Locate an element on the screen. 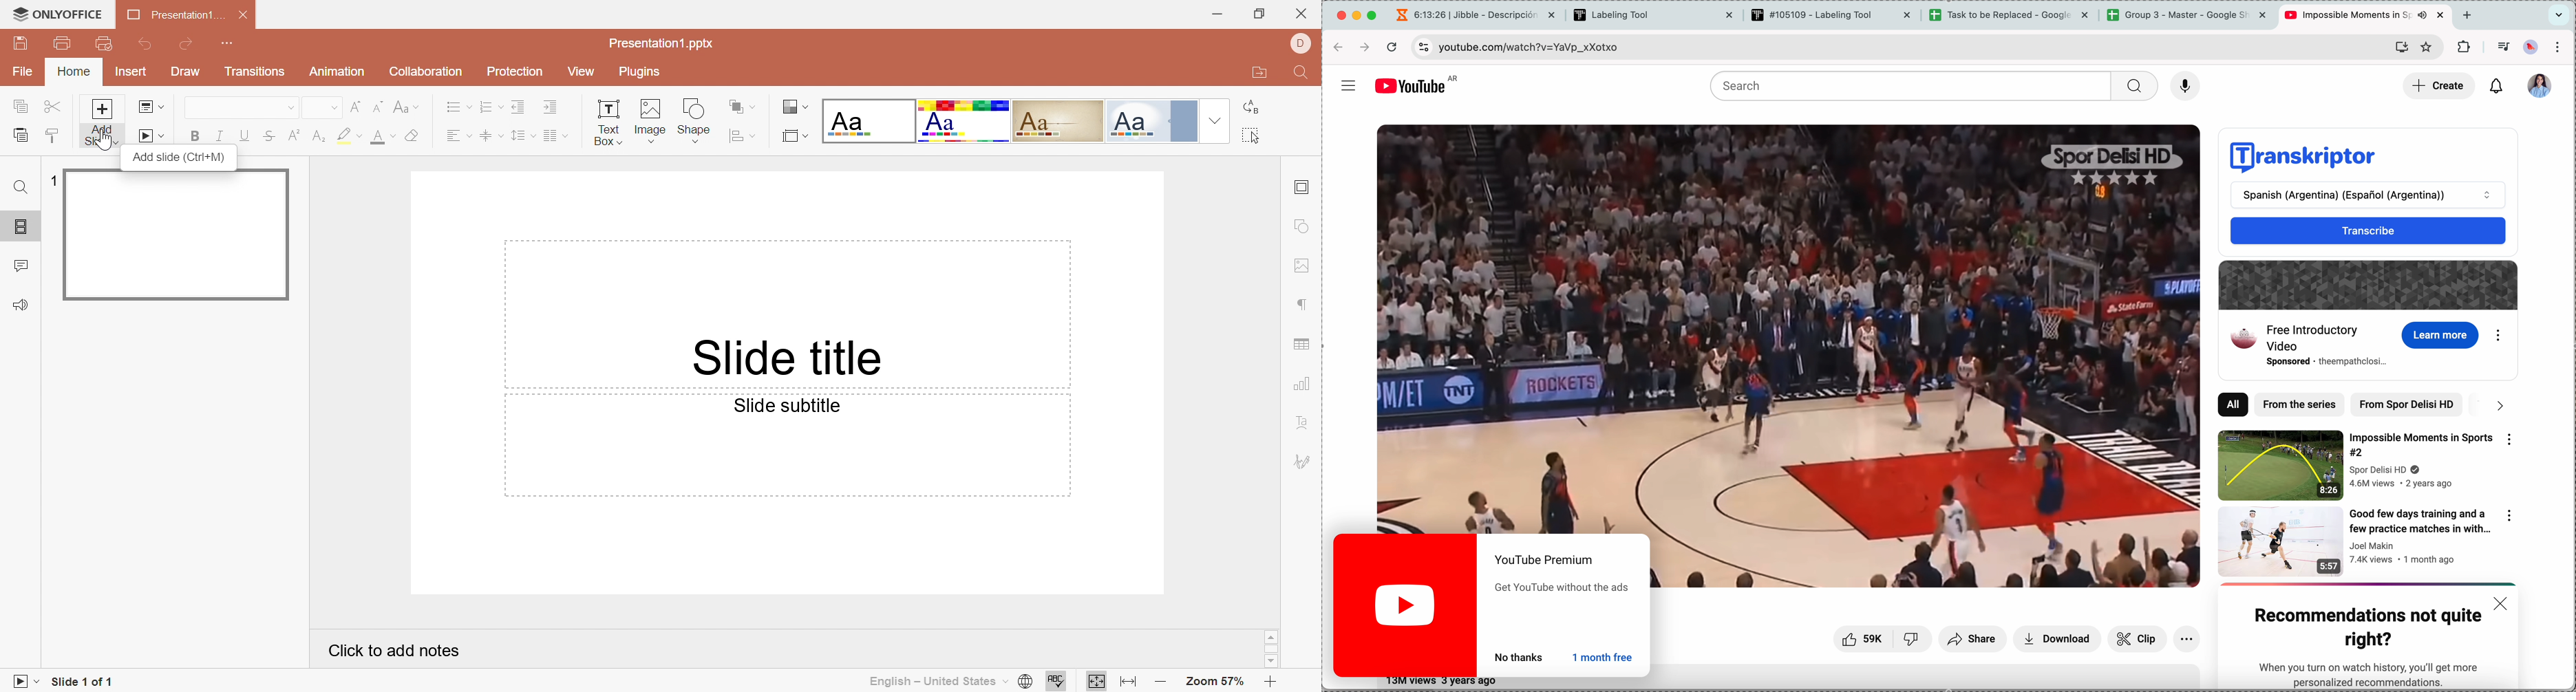 The width and height of the screenshot is (2576, 700). Font color is located at coordinates (383, 136).